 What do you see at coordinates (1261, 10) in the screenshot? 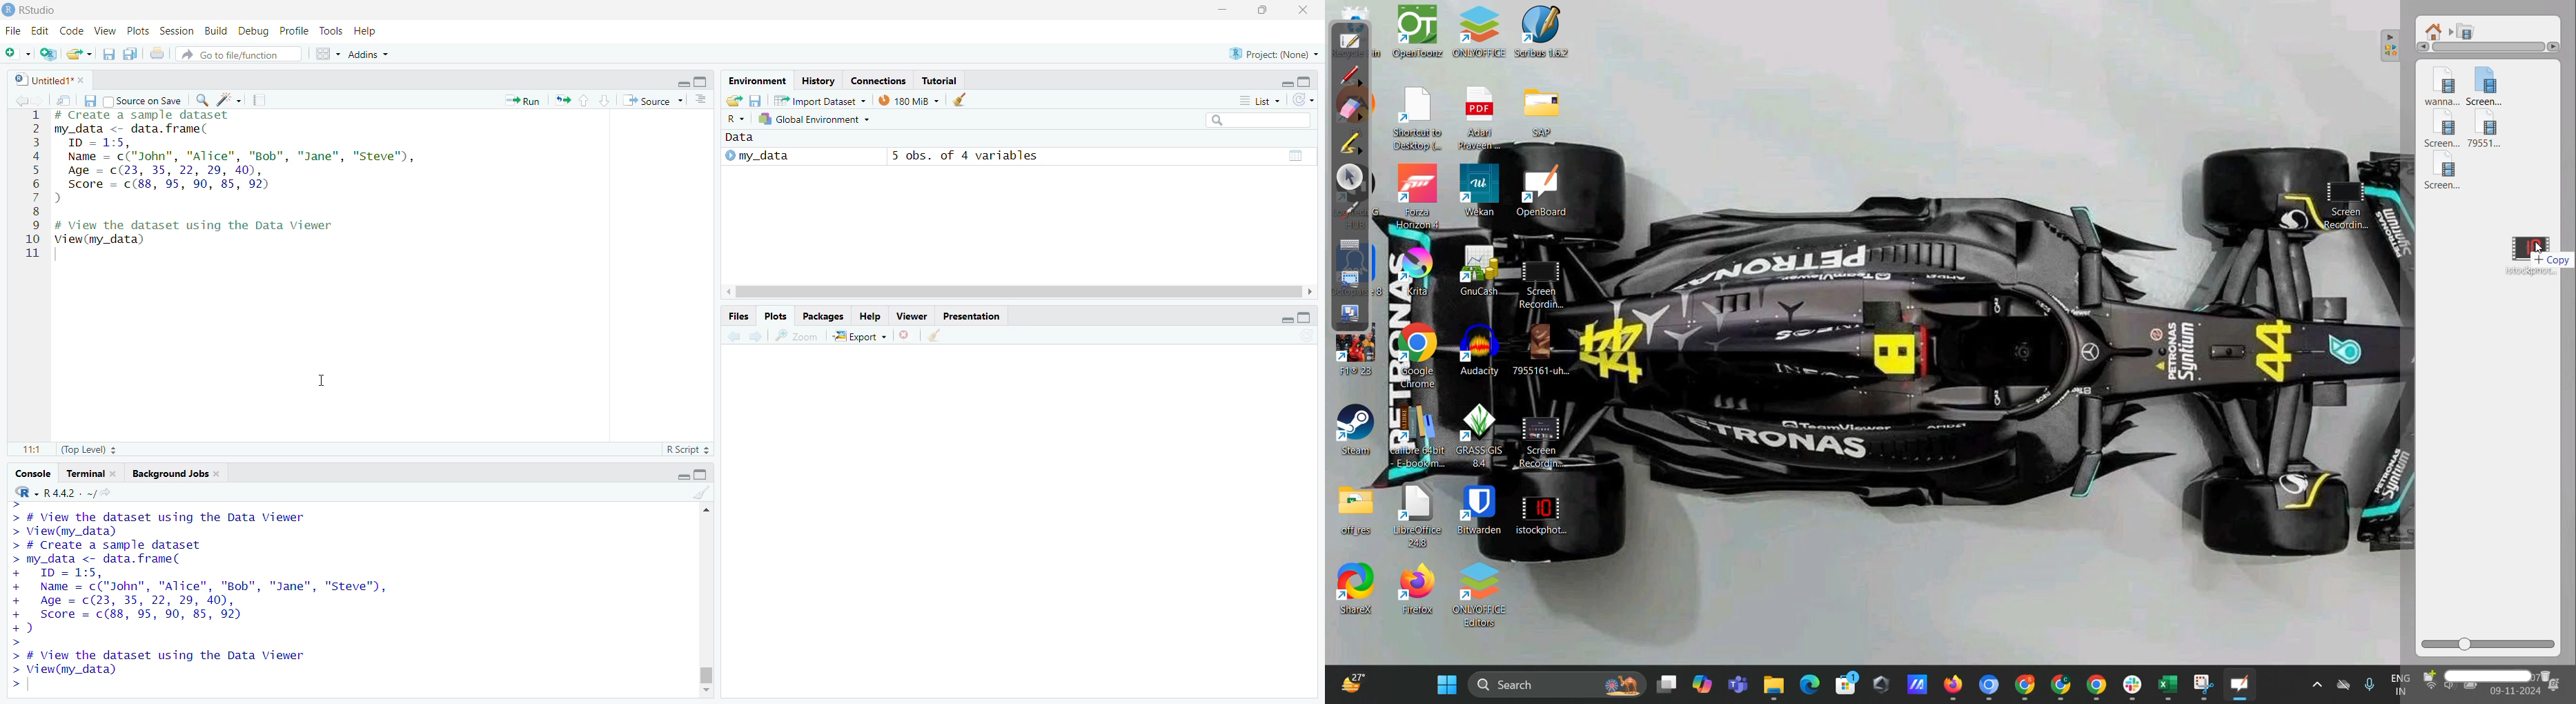
I see `Maximize` at bounding box center [1261, 10].